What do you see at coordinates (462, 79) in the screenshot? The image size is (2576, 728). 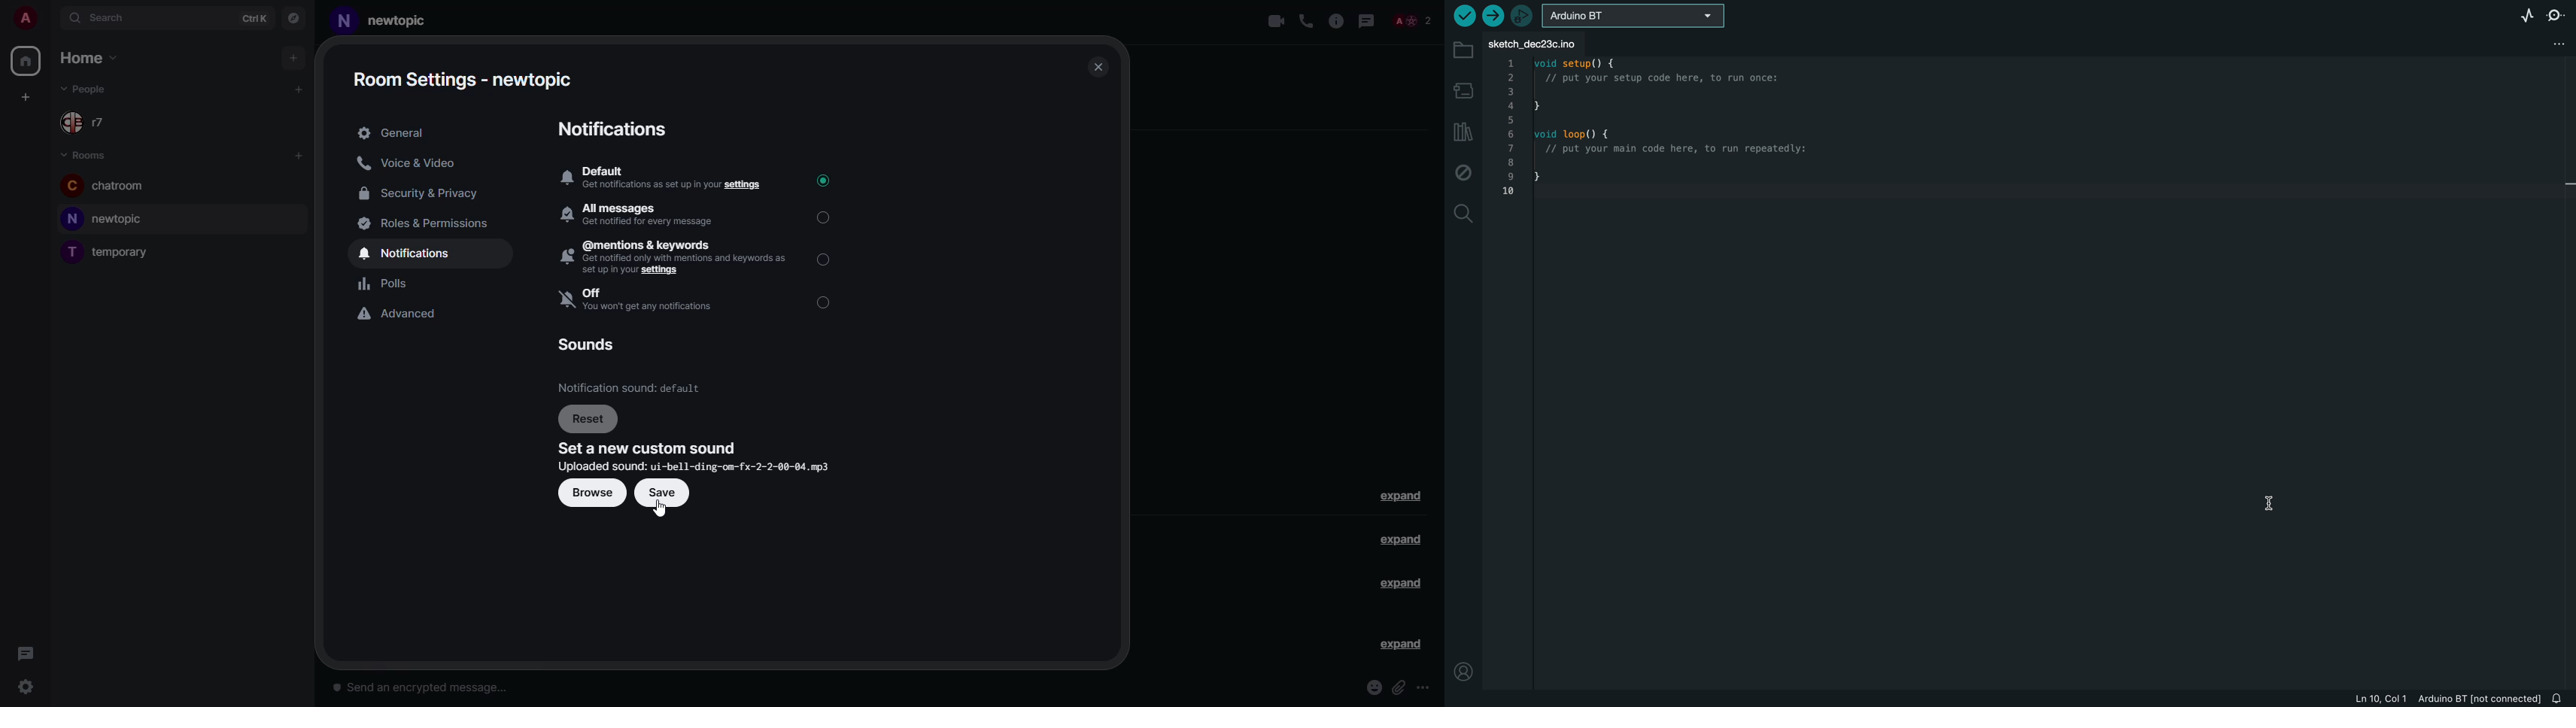 I see `Room settings - new topic` at bounding box center [462, 79].